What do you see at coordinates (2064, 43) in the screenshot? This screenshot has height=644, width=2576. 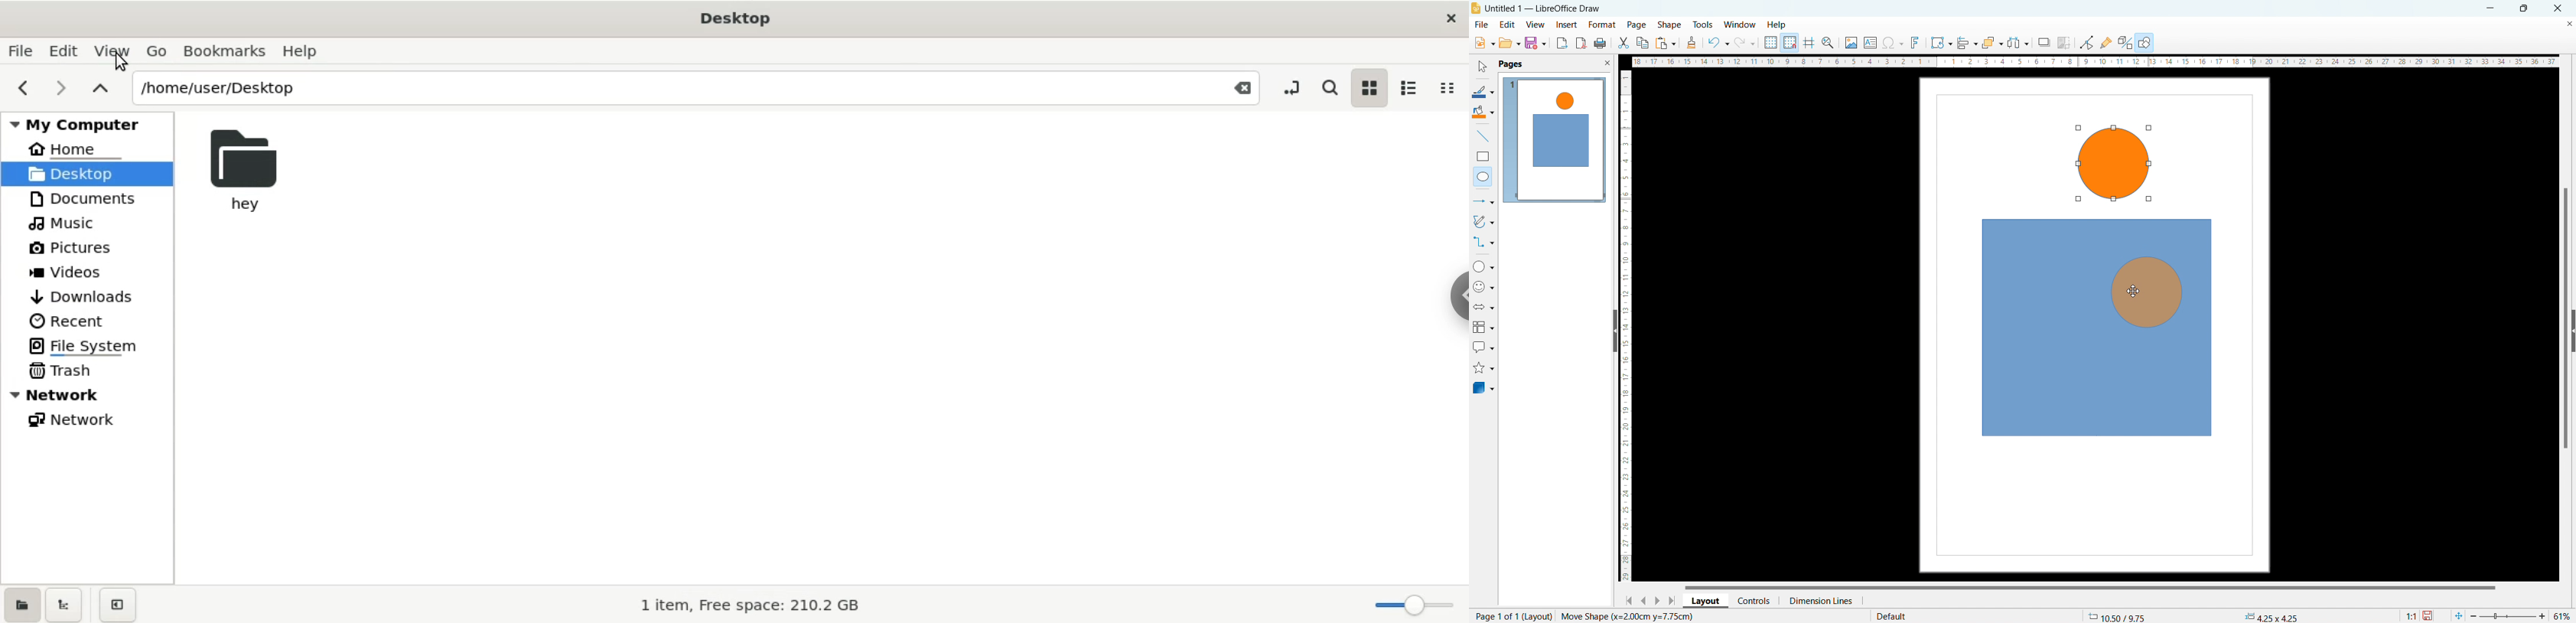 I see `crop` at bounding box center [2064, 43].